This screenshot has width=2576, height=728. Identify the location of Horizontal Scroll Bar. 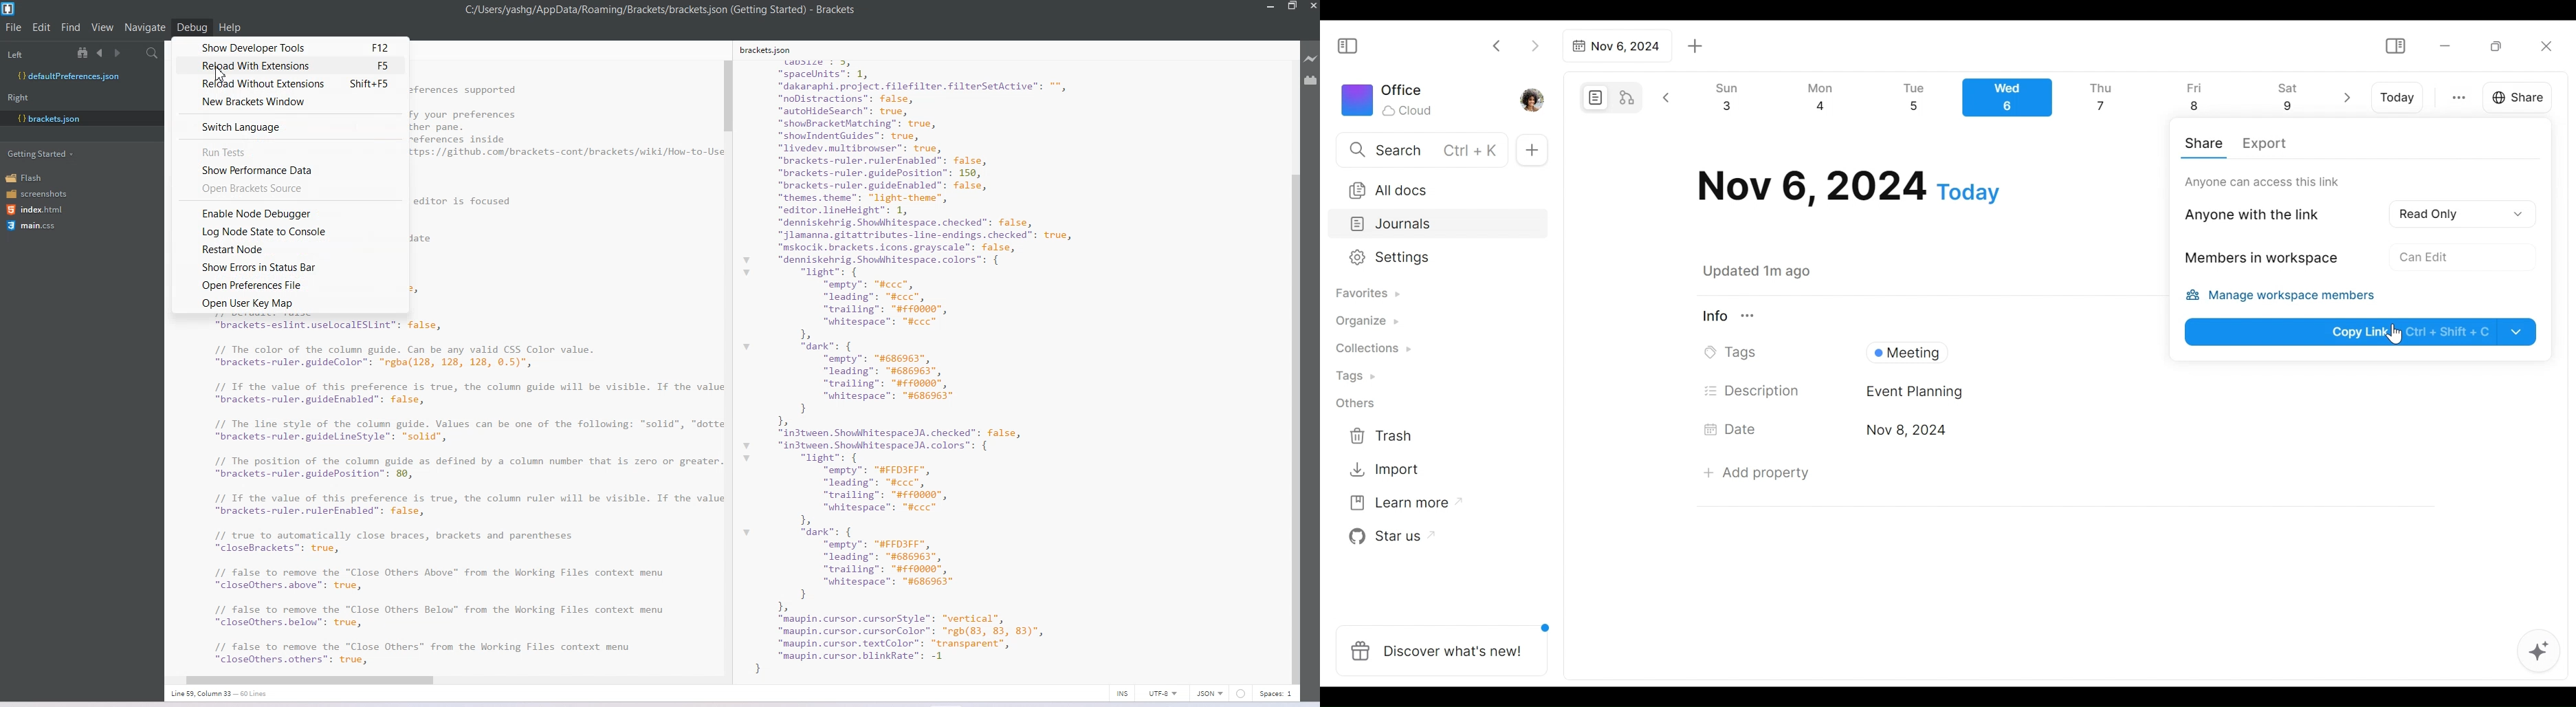
(438, 677).